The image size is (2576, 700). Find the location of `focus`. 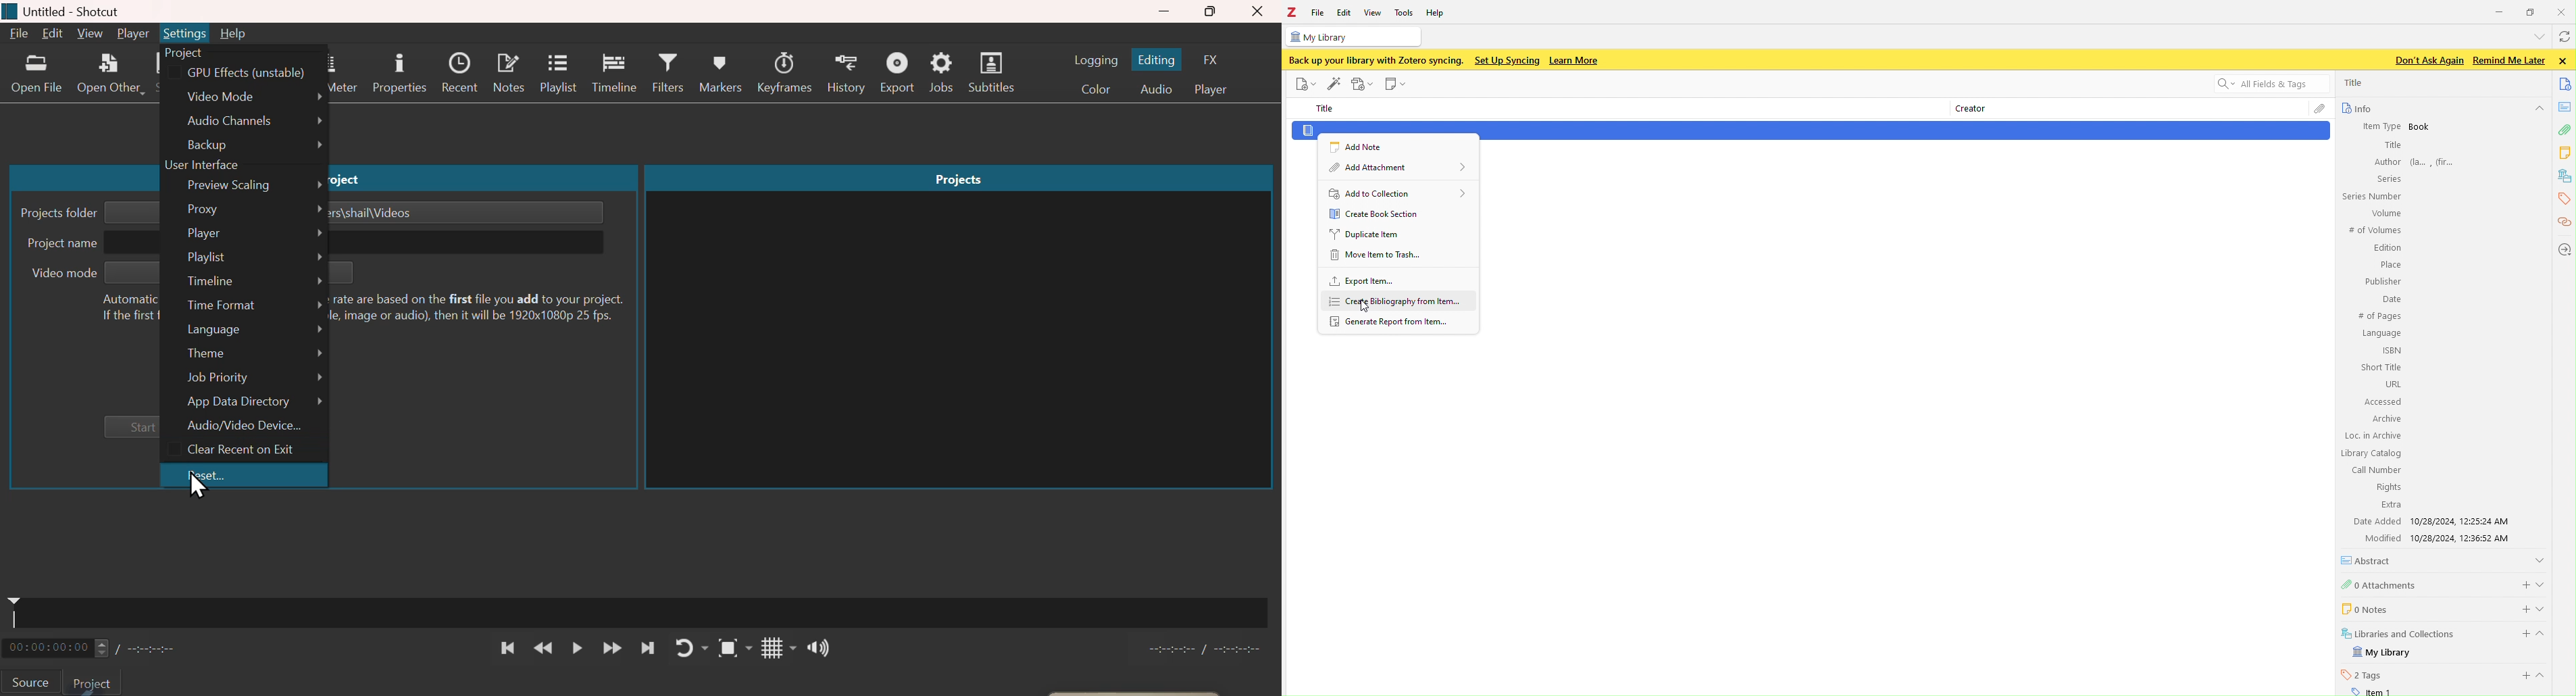

focus is located at coordinates (728, 648).